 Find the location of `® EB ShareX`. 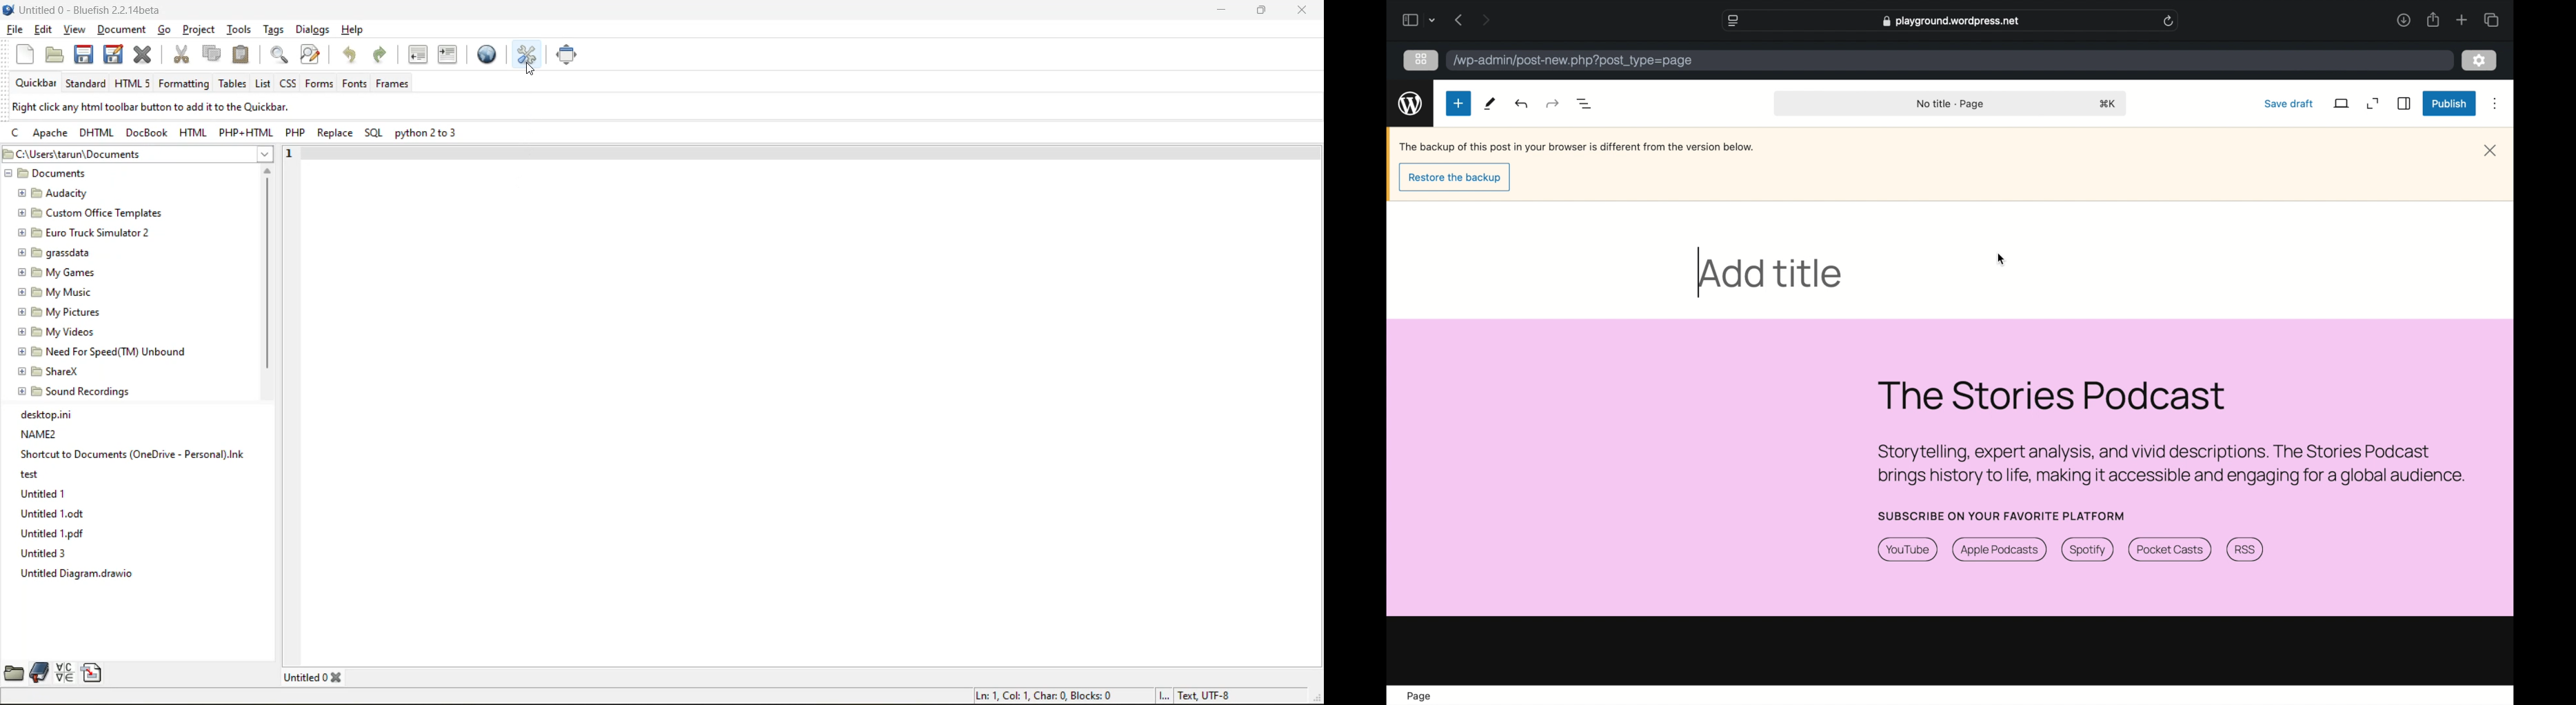

® EB ShareX is located at coordinates (50, 370).